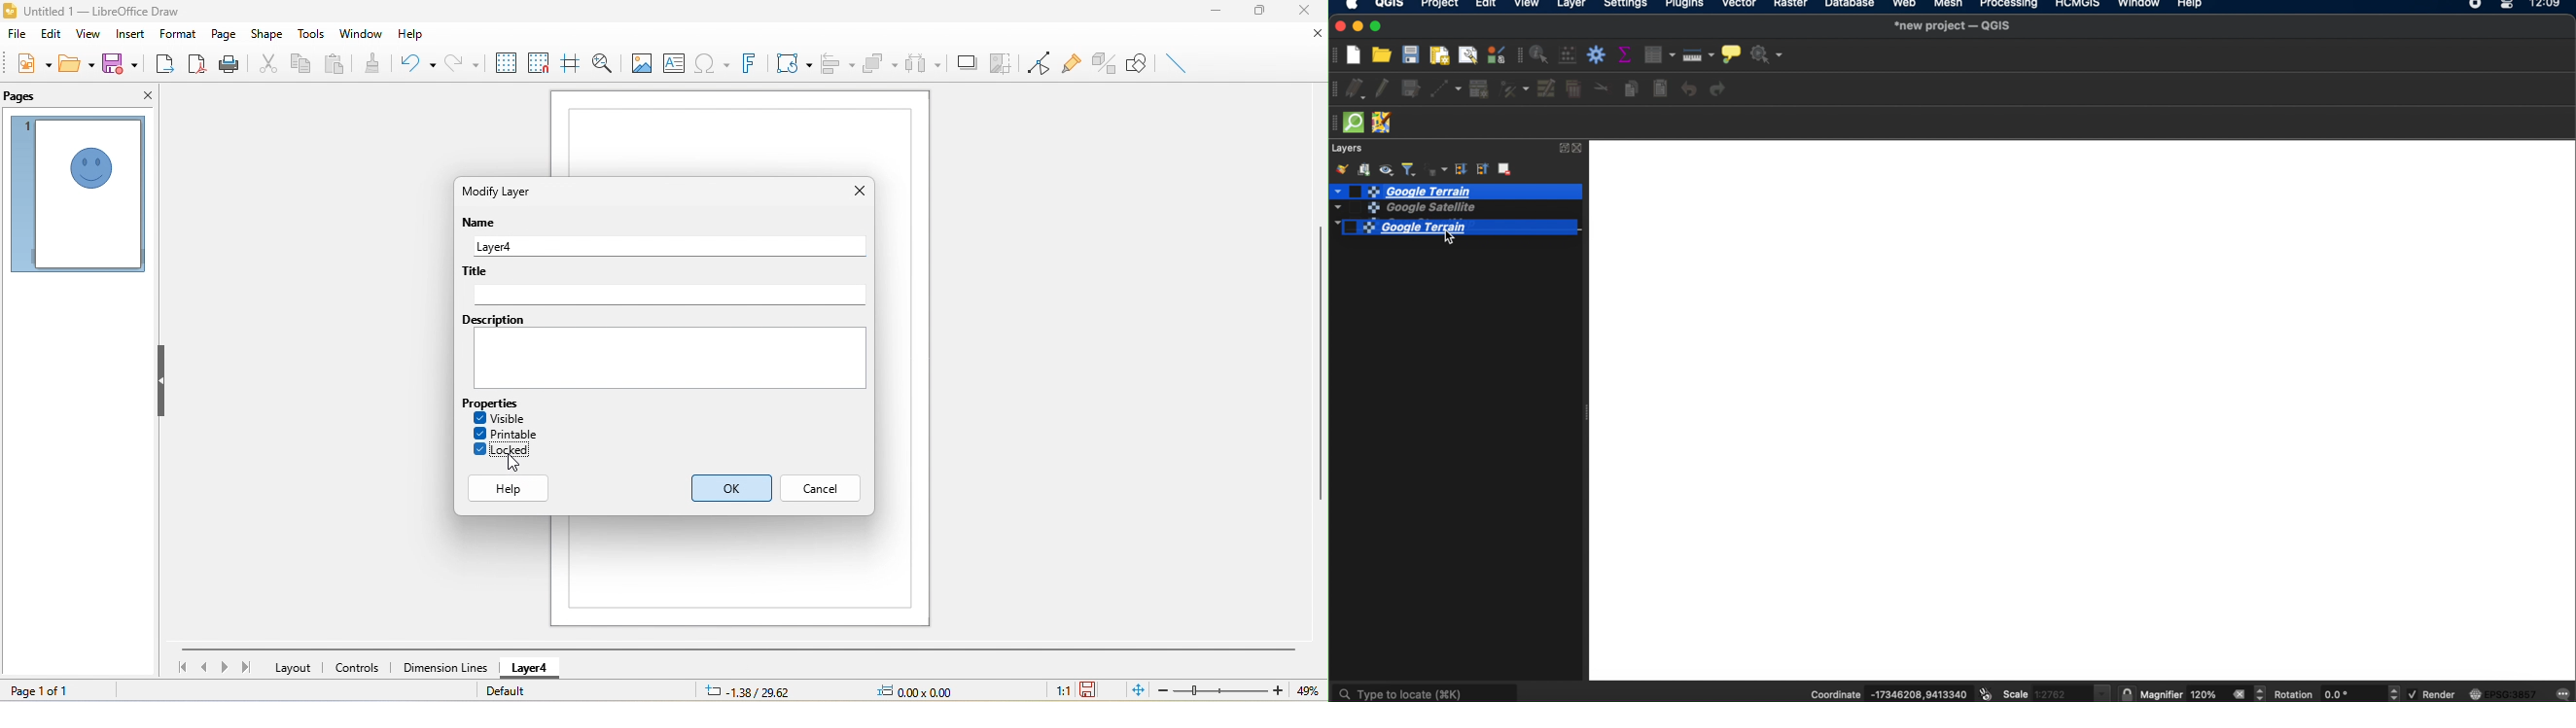  What do you see at coordinates (536, 668) in the screenshot?
I see `layer 4` at bounding box center [536, 668].